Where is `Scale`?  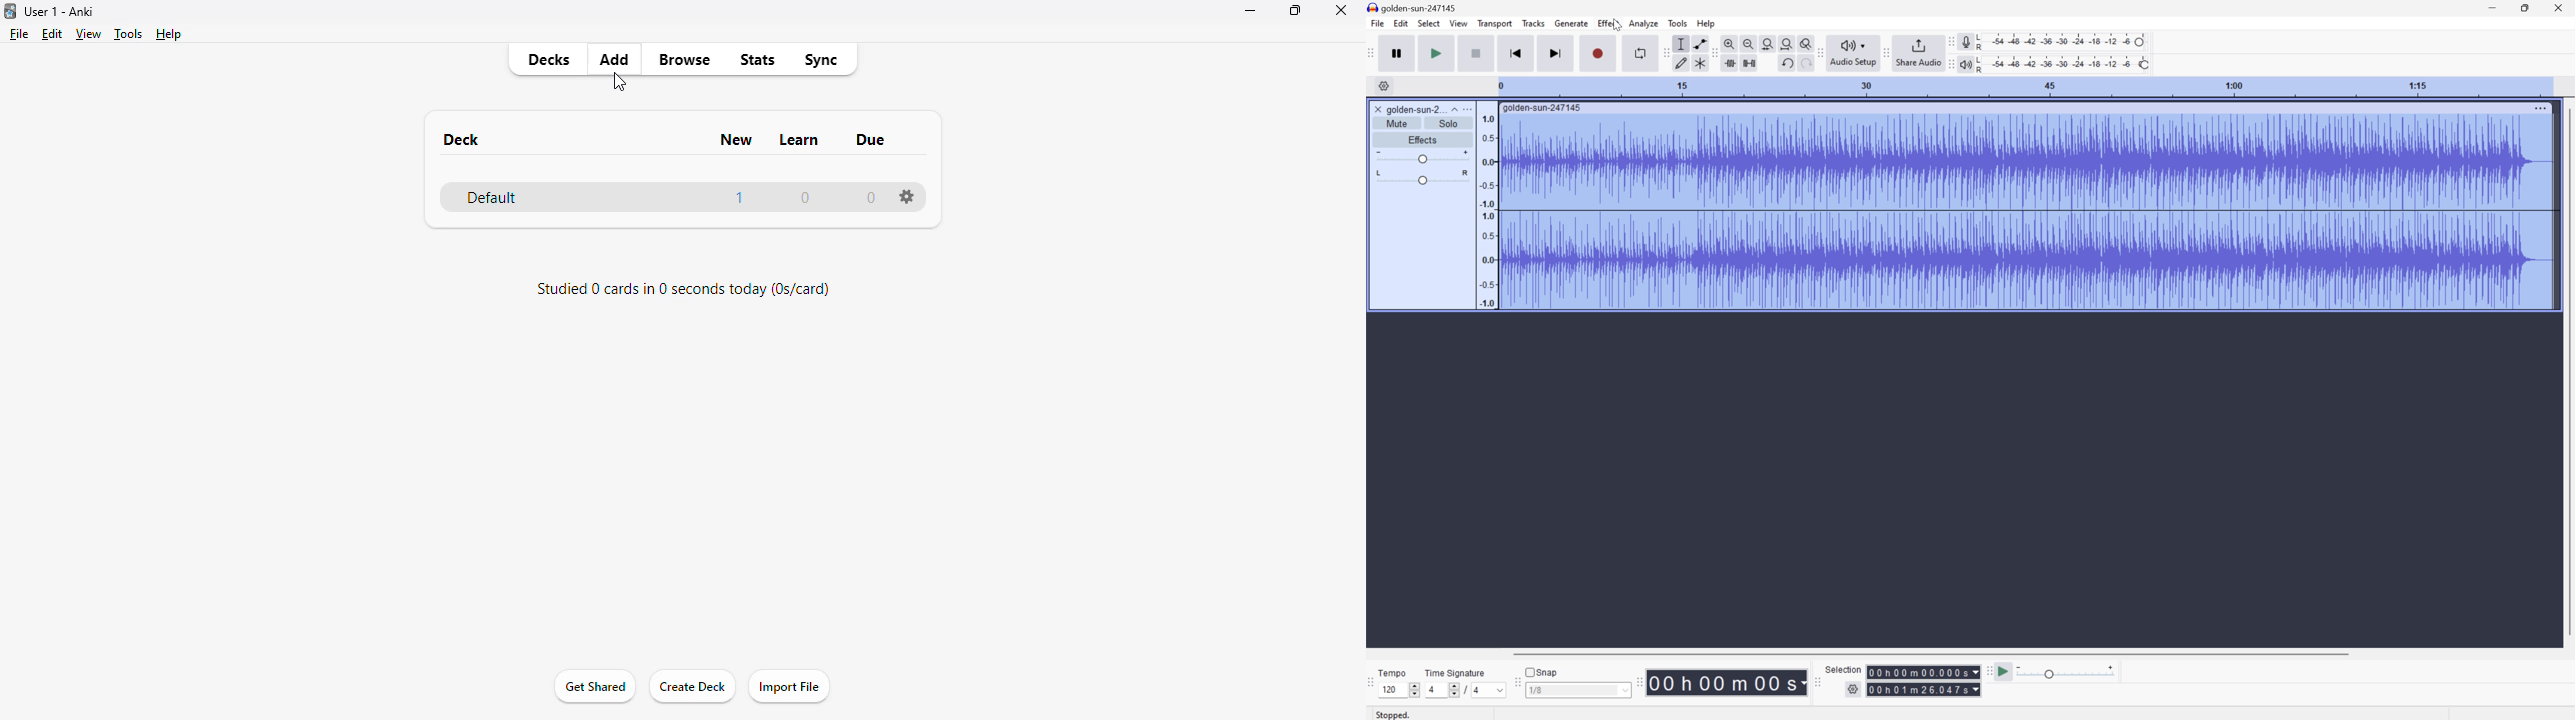 Scale is located at coordinates (2024, 86).